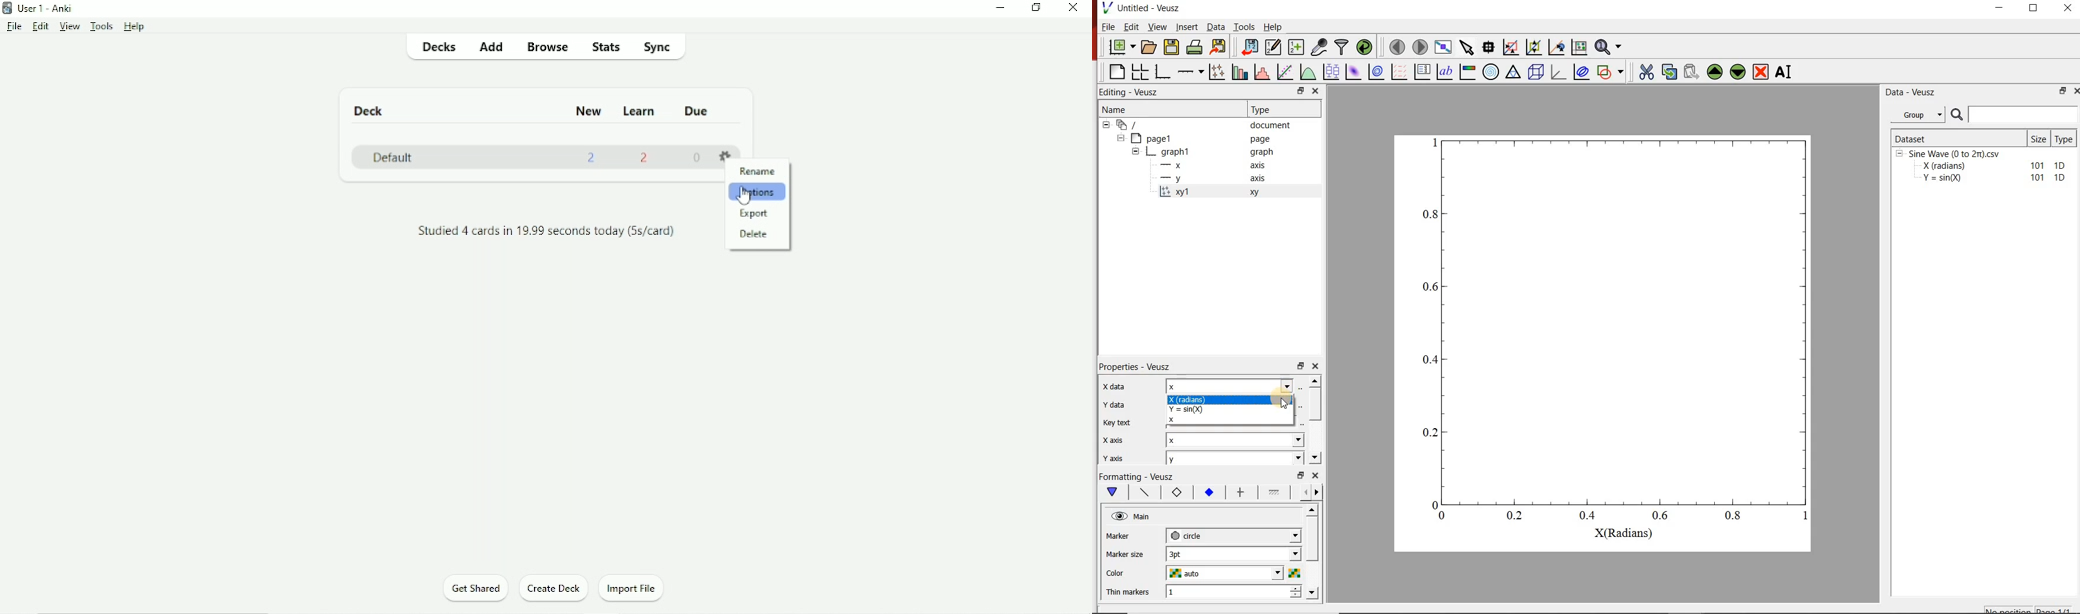 This screenshot has width=2100, height=616. I want to click on Close, so click(1316, 475).